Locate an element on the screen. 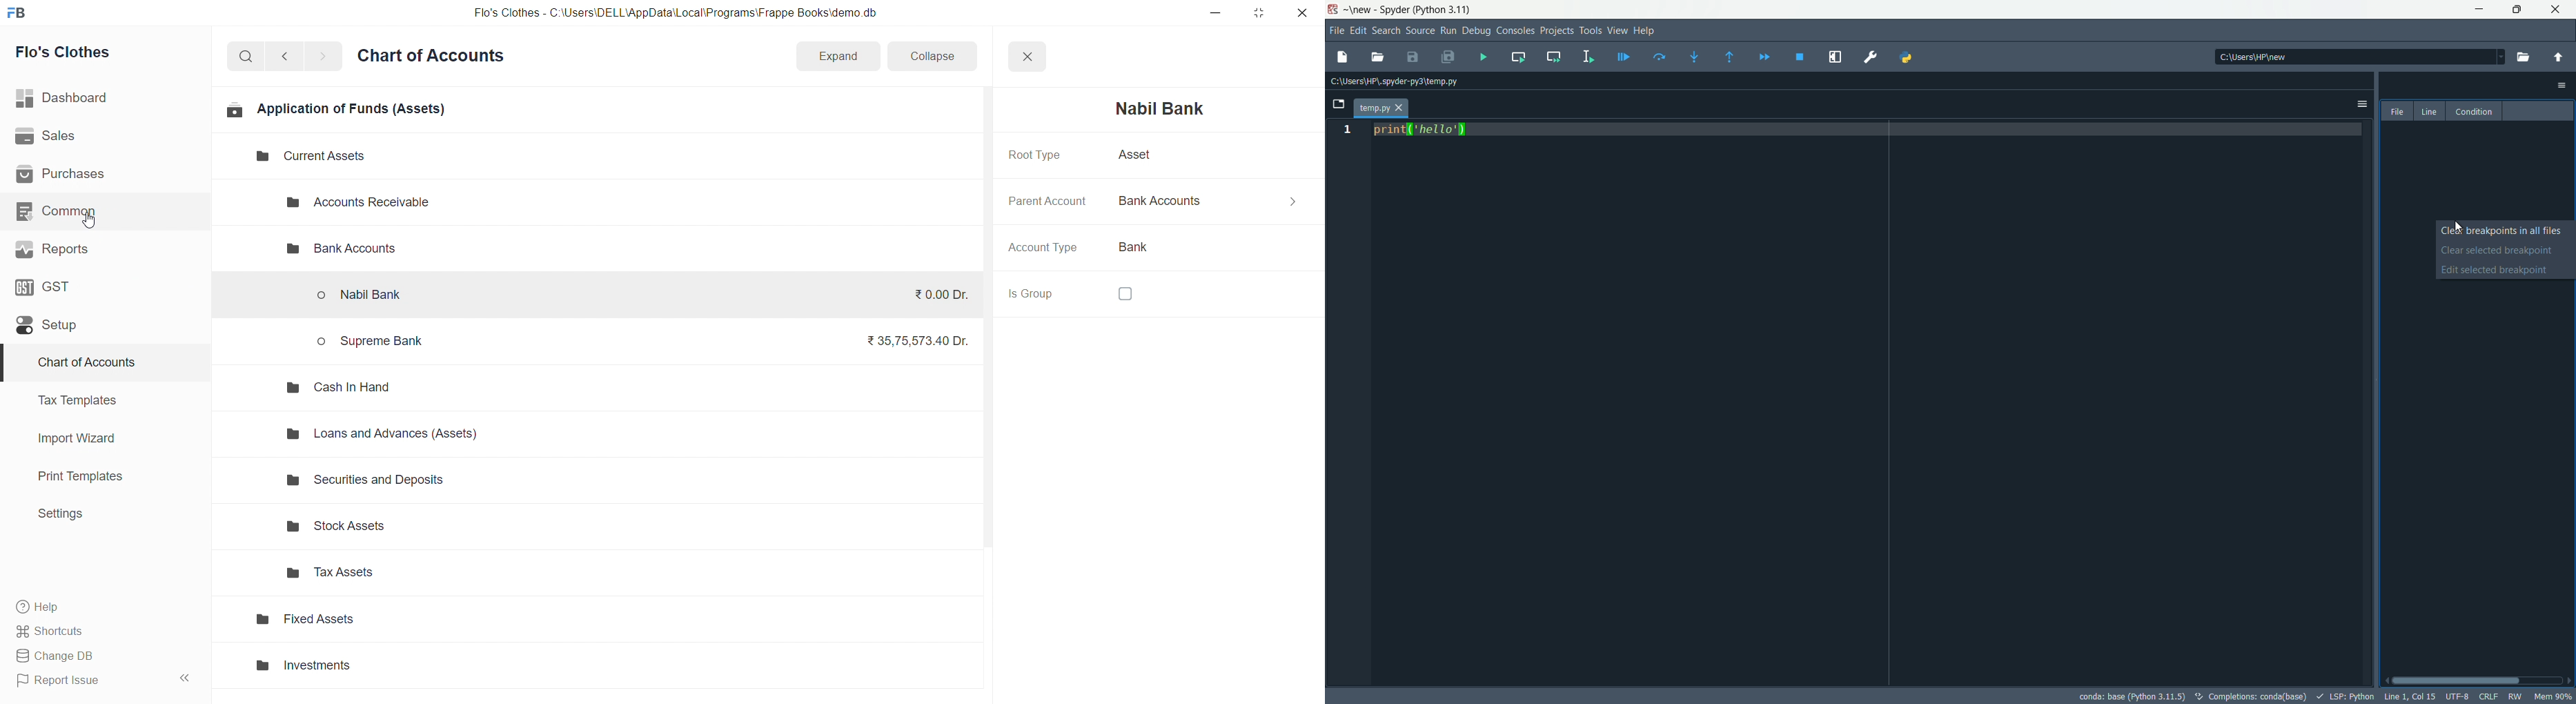 This screenshot has width=2576, height=728. navigate forward is located at coordinates (322, 55).